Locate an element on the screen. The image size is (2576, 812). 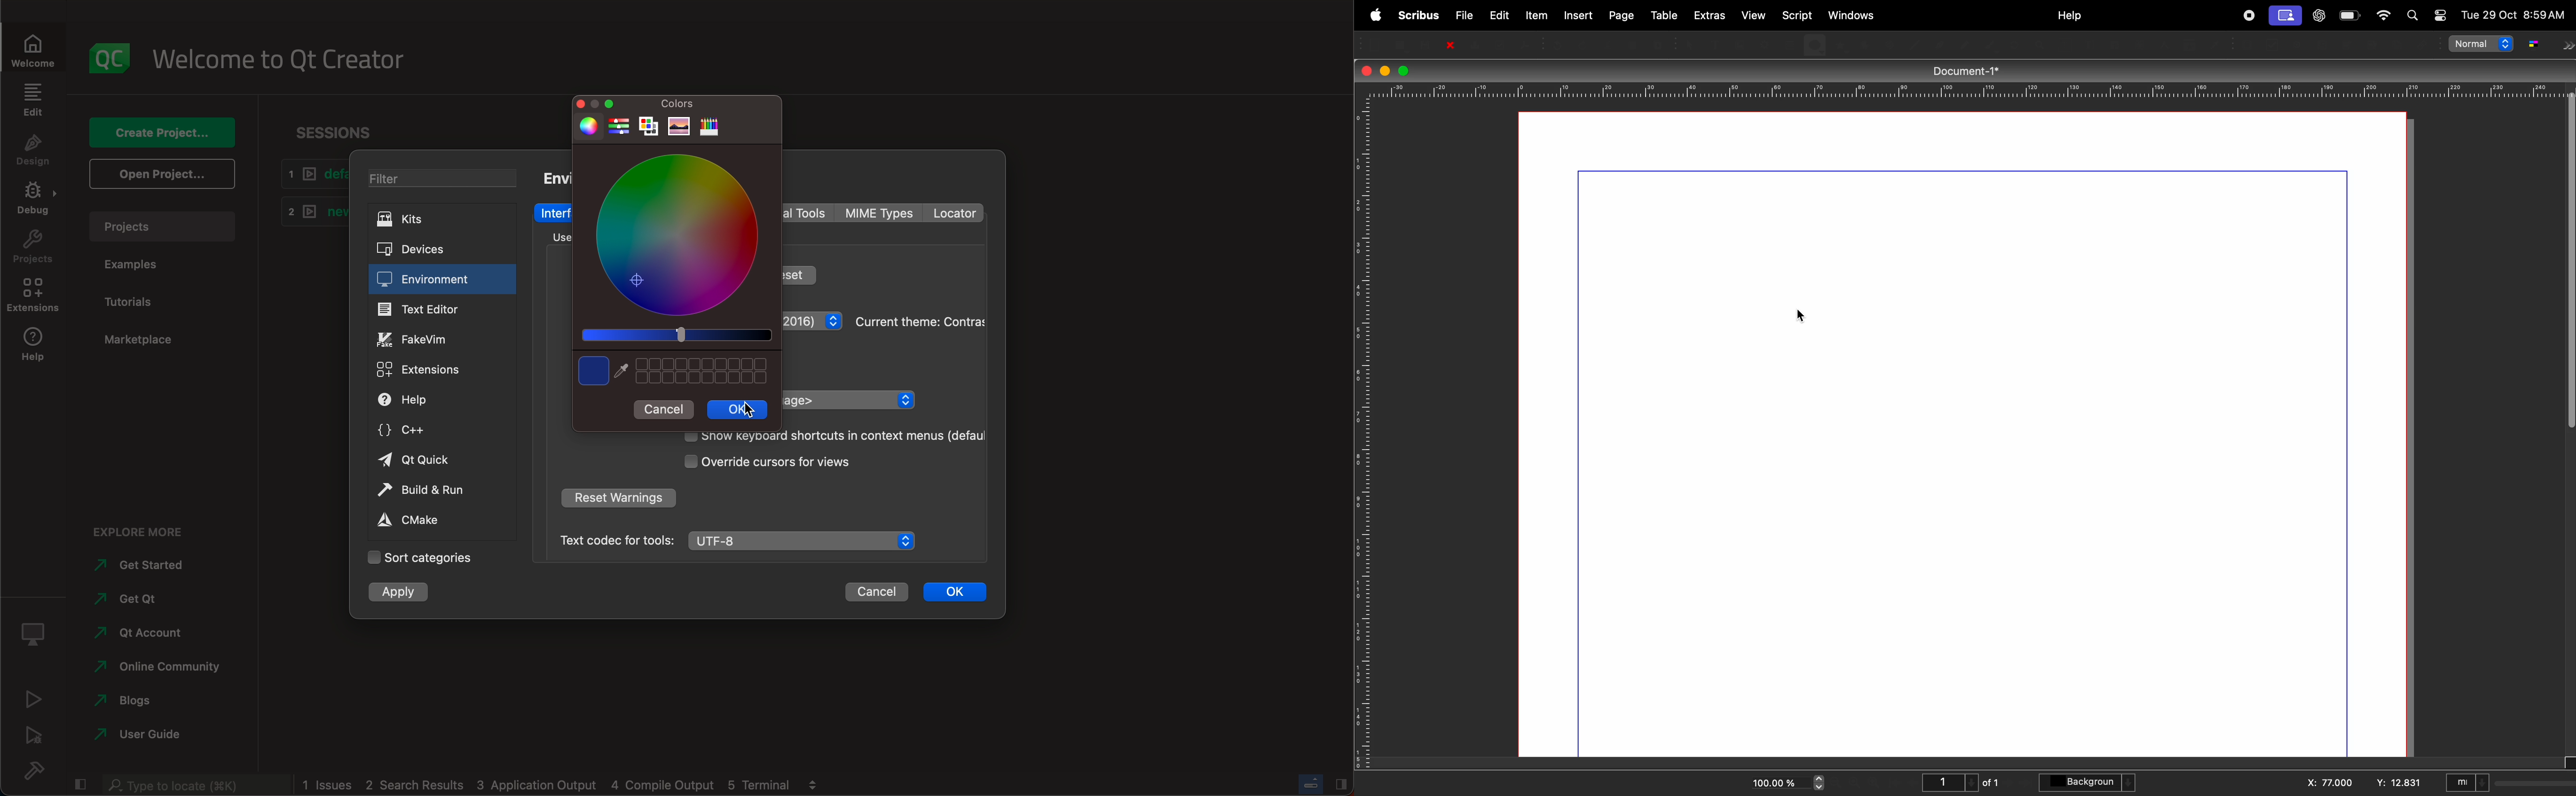
Copy item properties is located at coordinates (2190, 45).